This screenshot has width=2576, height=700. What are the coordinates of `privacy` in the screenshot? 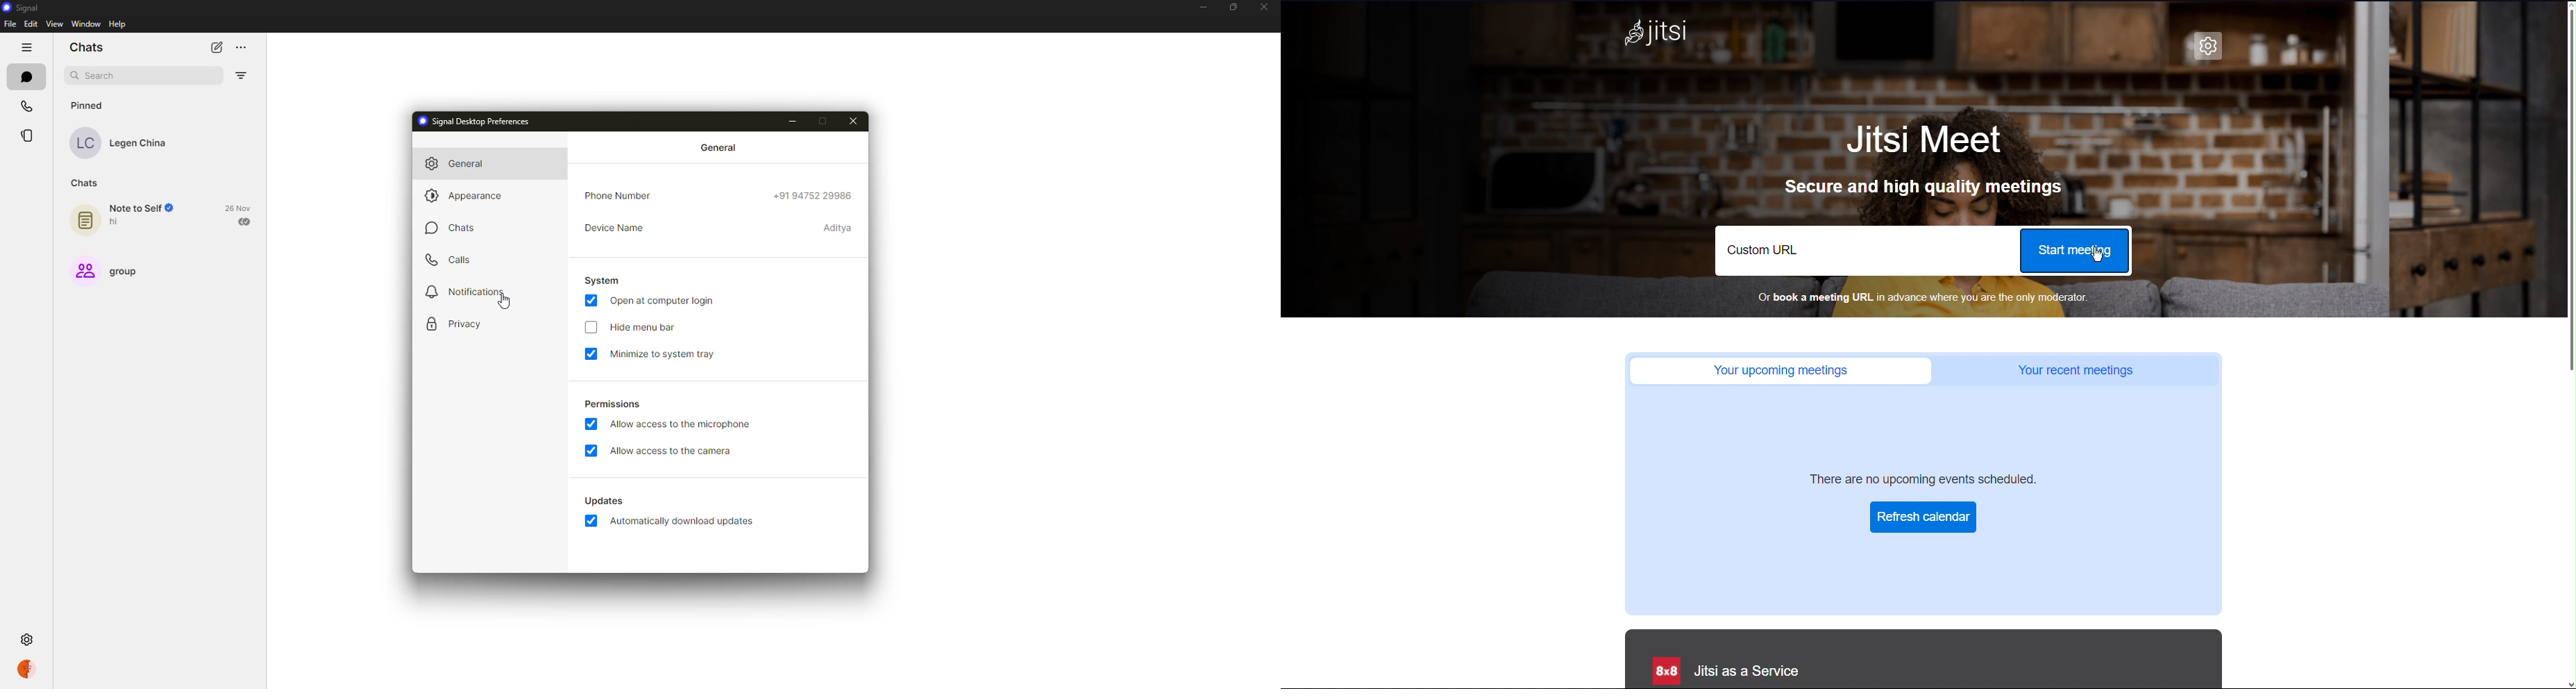 It's located at (452, 322).